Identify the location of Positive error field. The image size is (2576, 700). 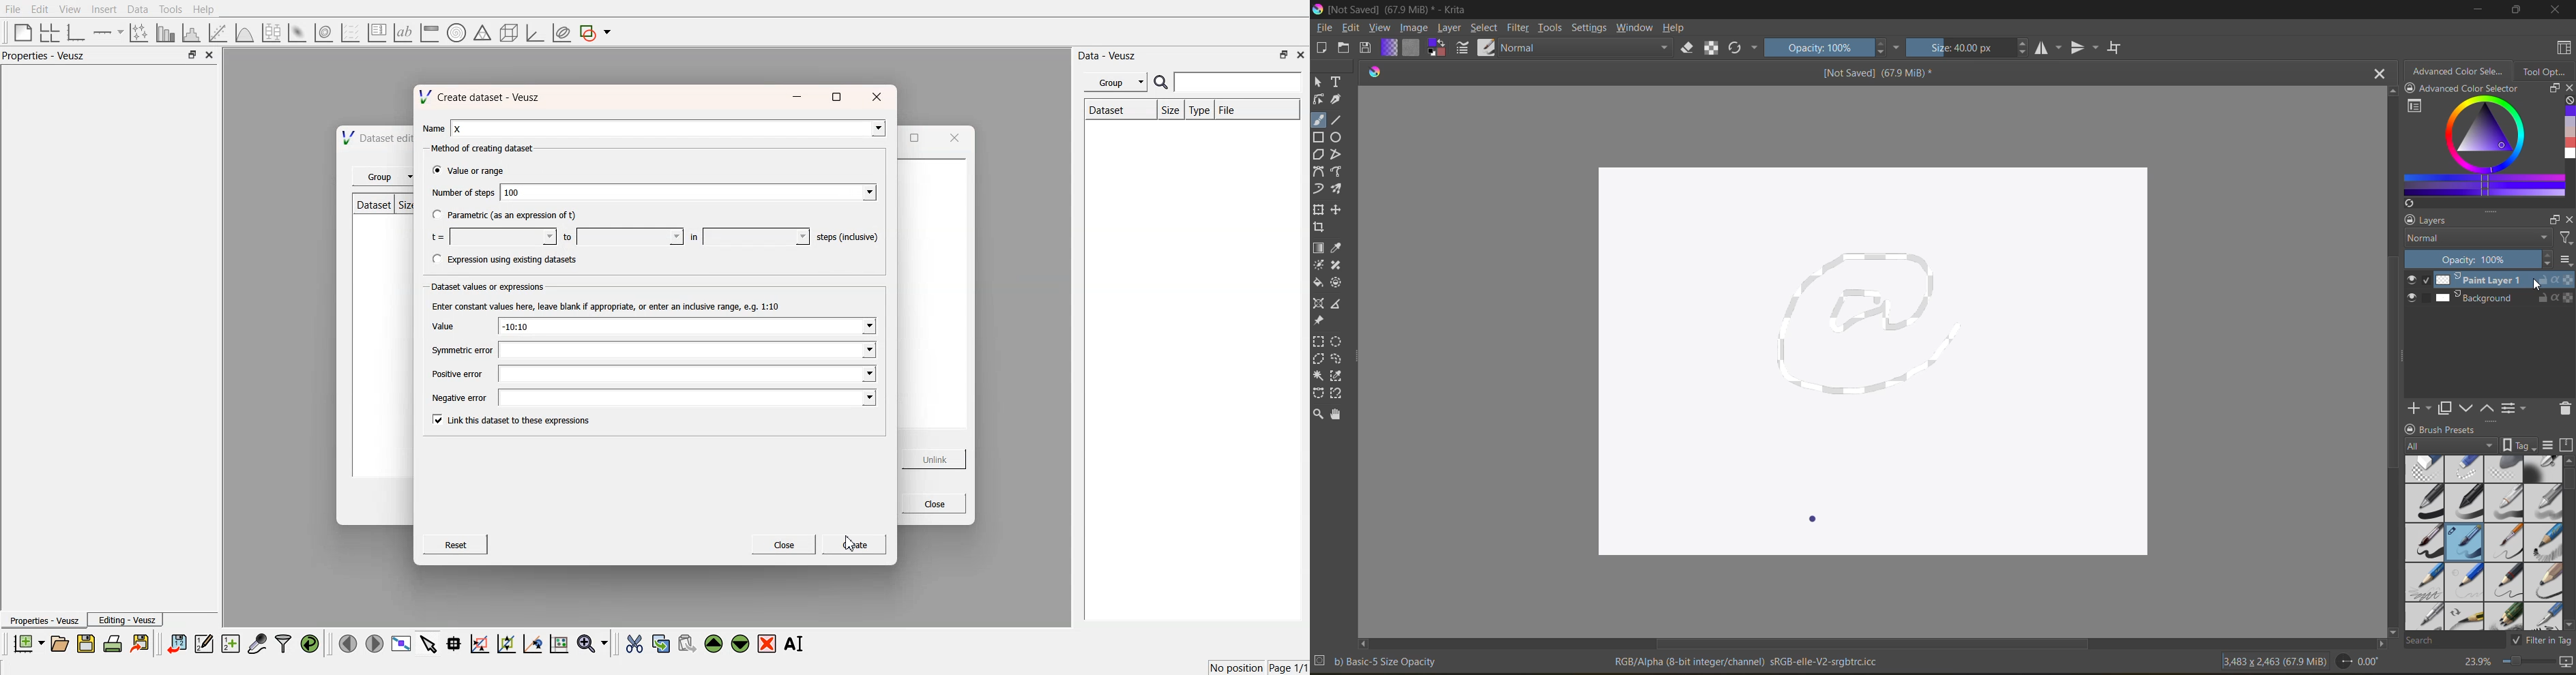
(688, 374).